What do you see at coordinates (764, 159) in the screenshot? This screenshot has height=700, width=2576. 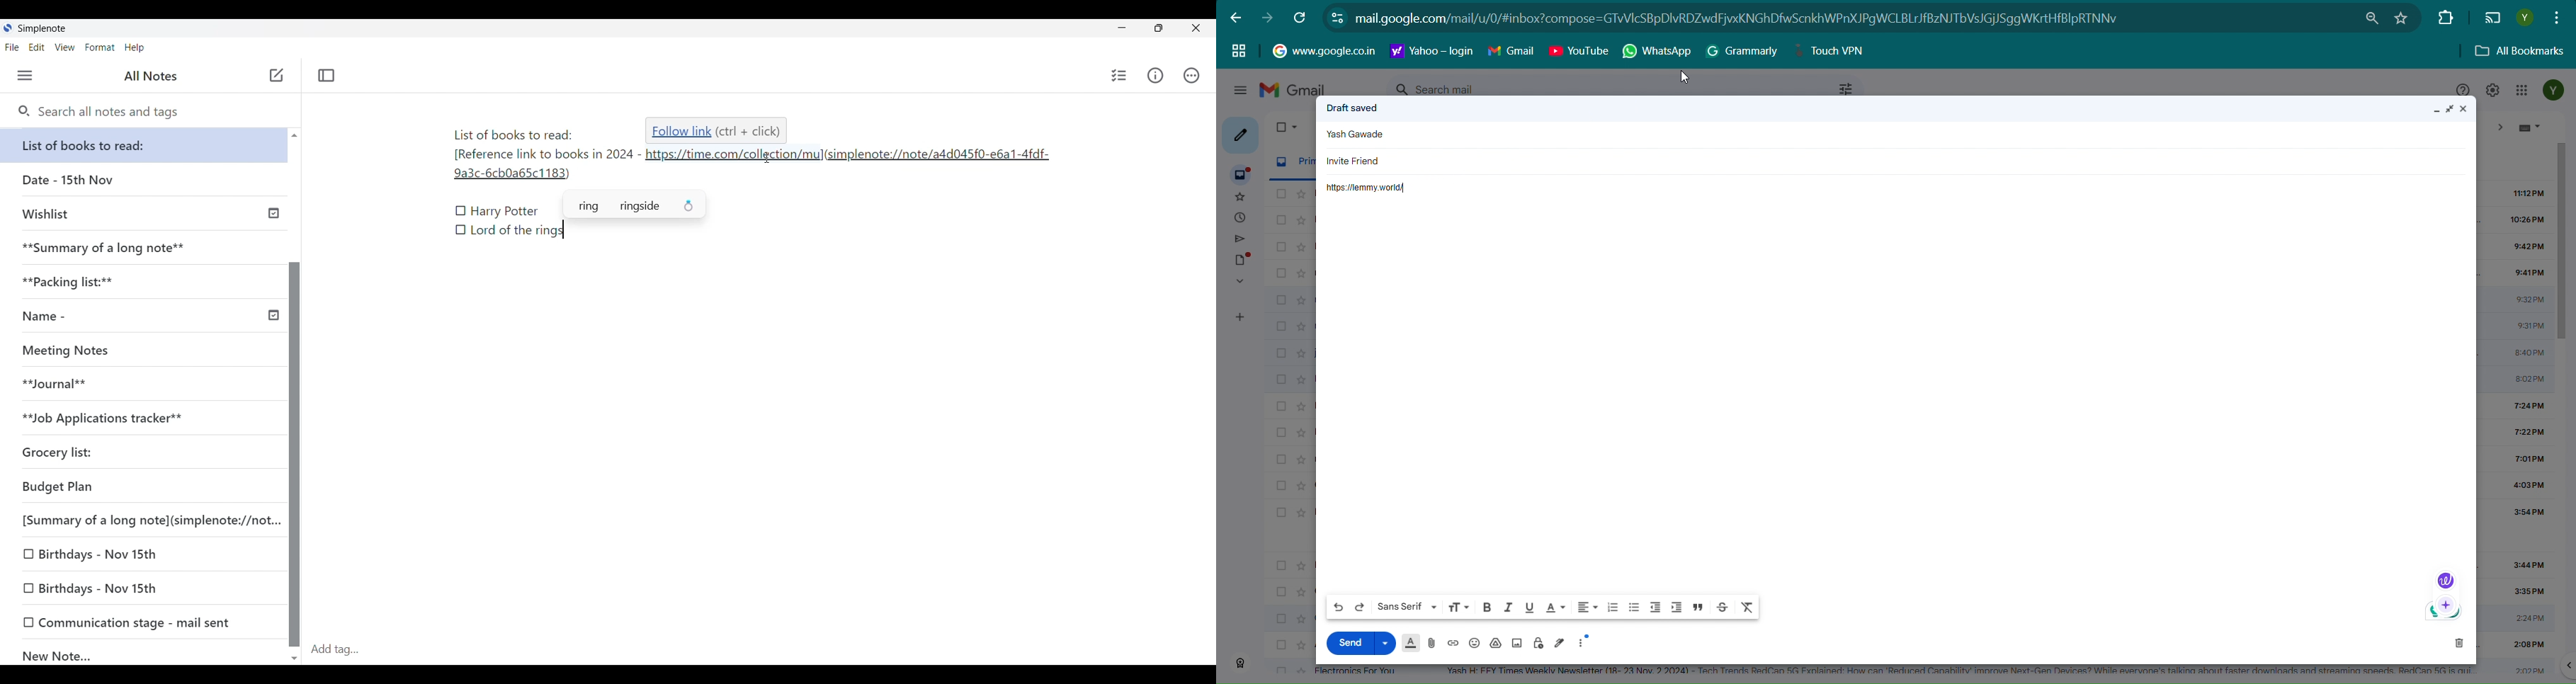 I see `Cursor` at bounding box center [764, 159].